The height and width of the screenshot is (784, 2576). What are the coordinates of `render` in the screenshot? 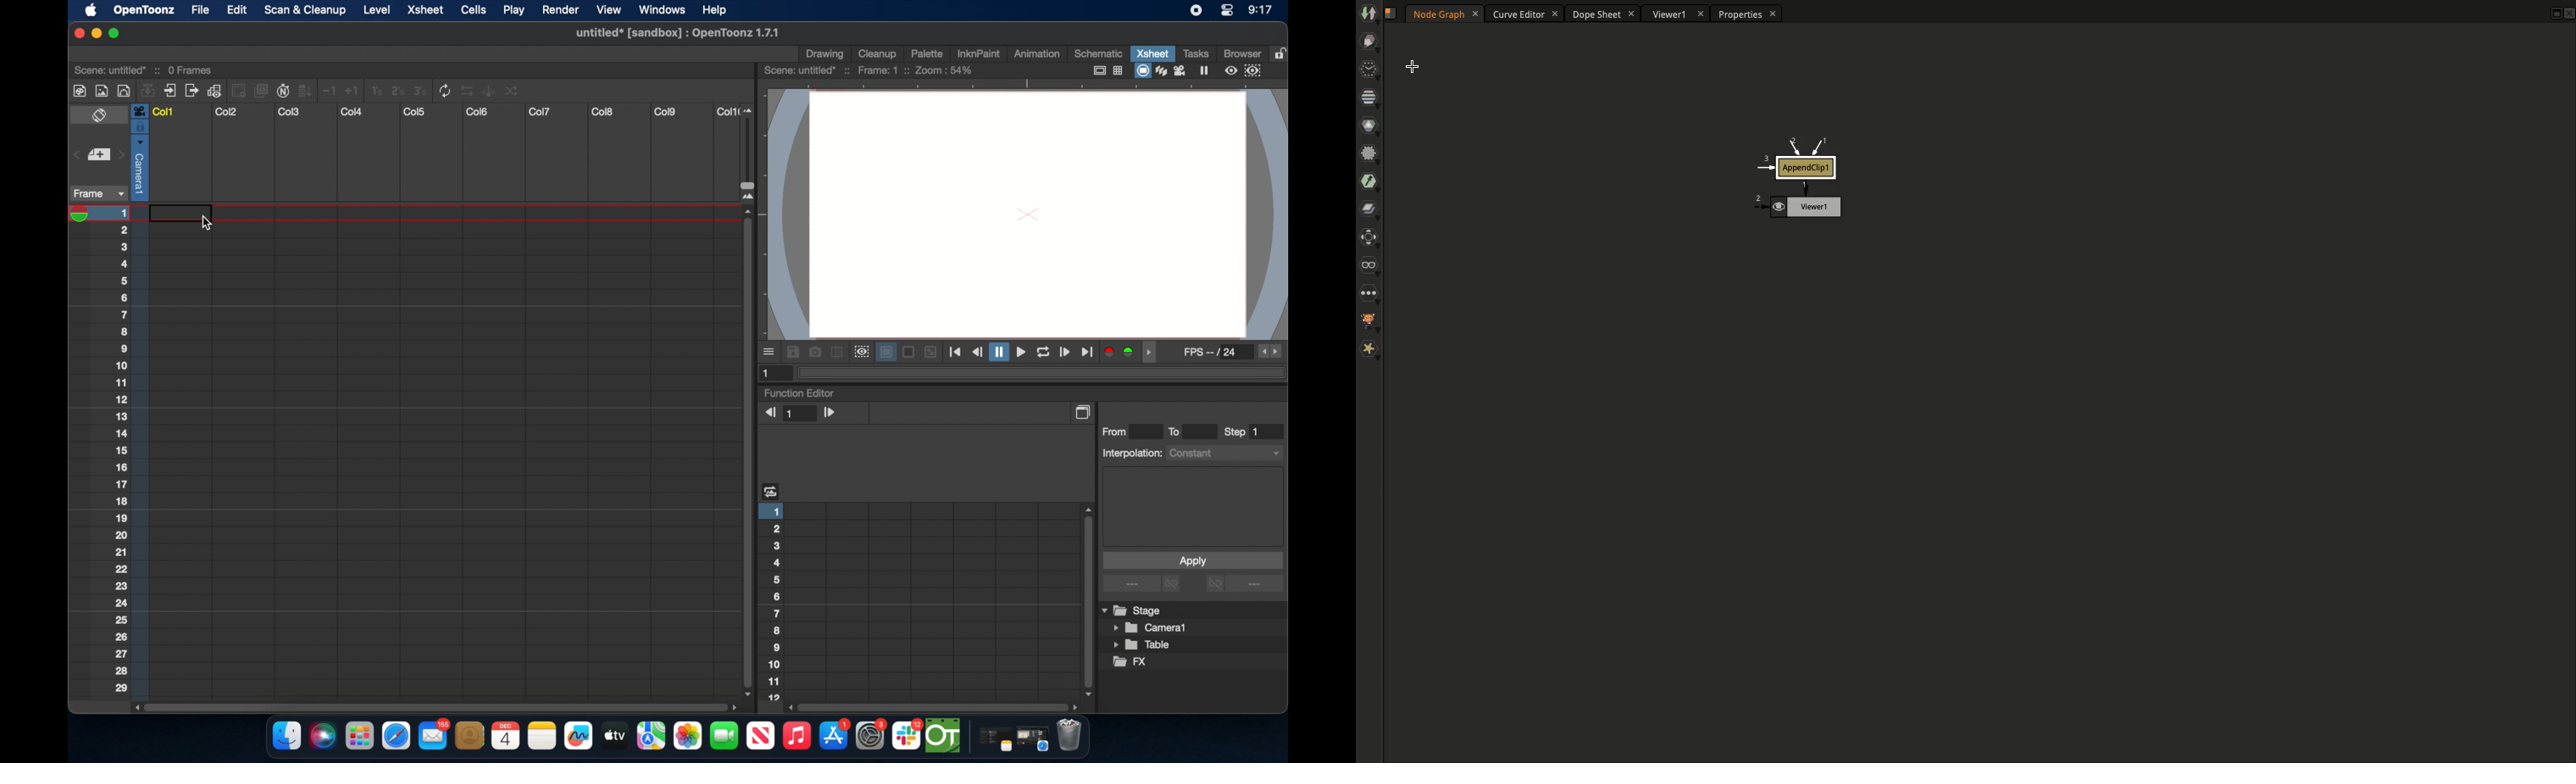 It's located at (561, 11).